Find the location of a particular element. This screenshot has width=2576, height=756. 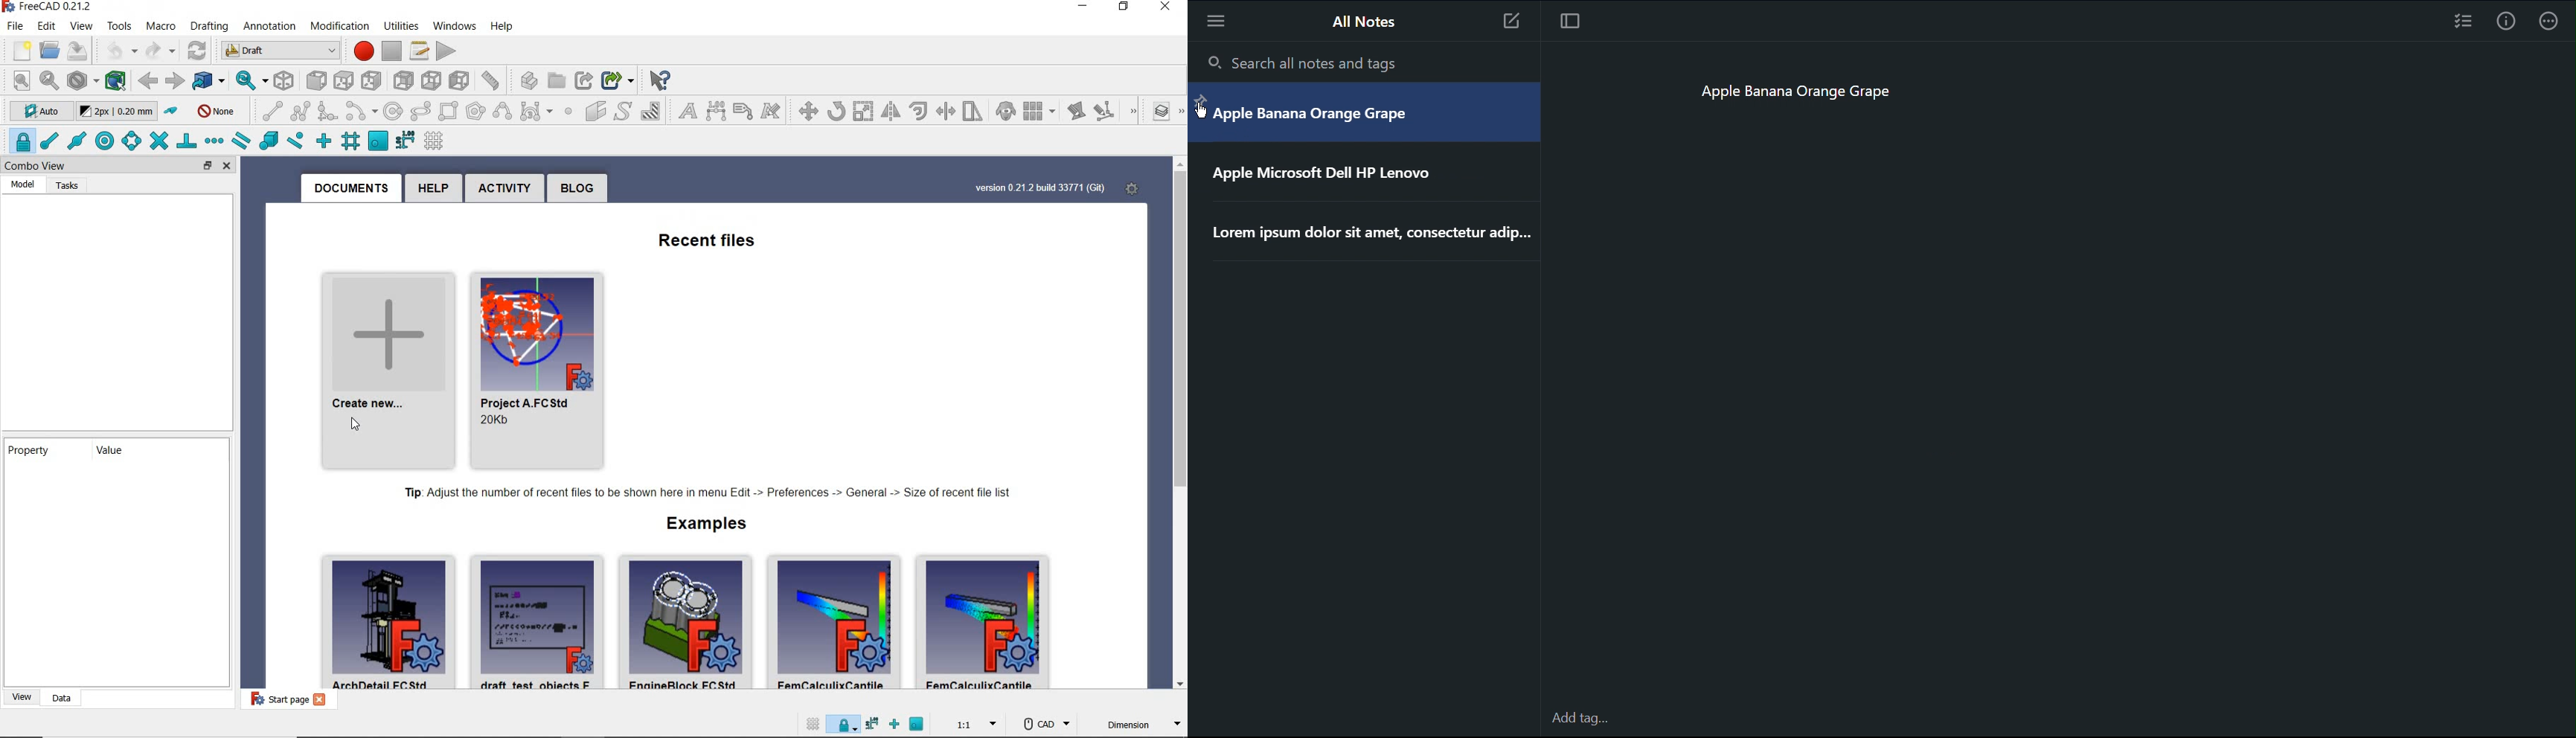

shape from text is located at coordinates (621, 111).